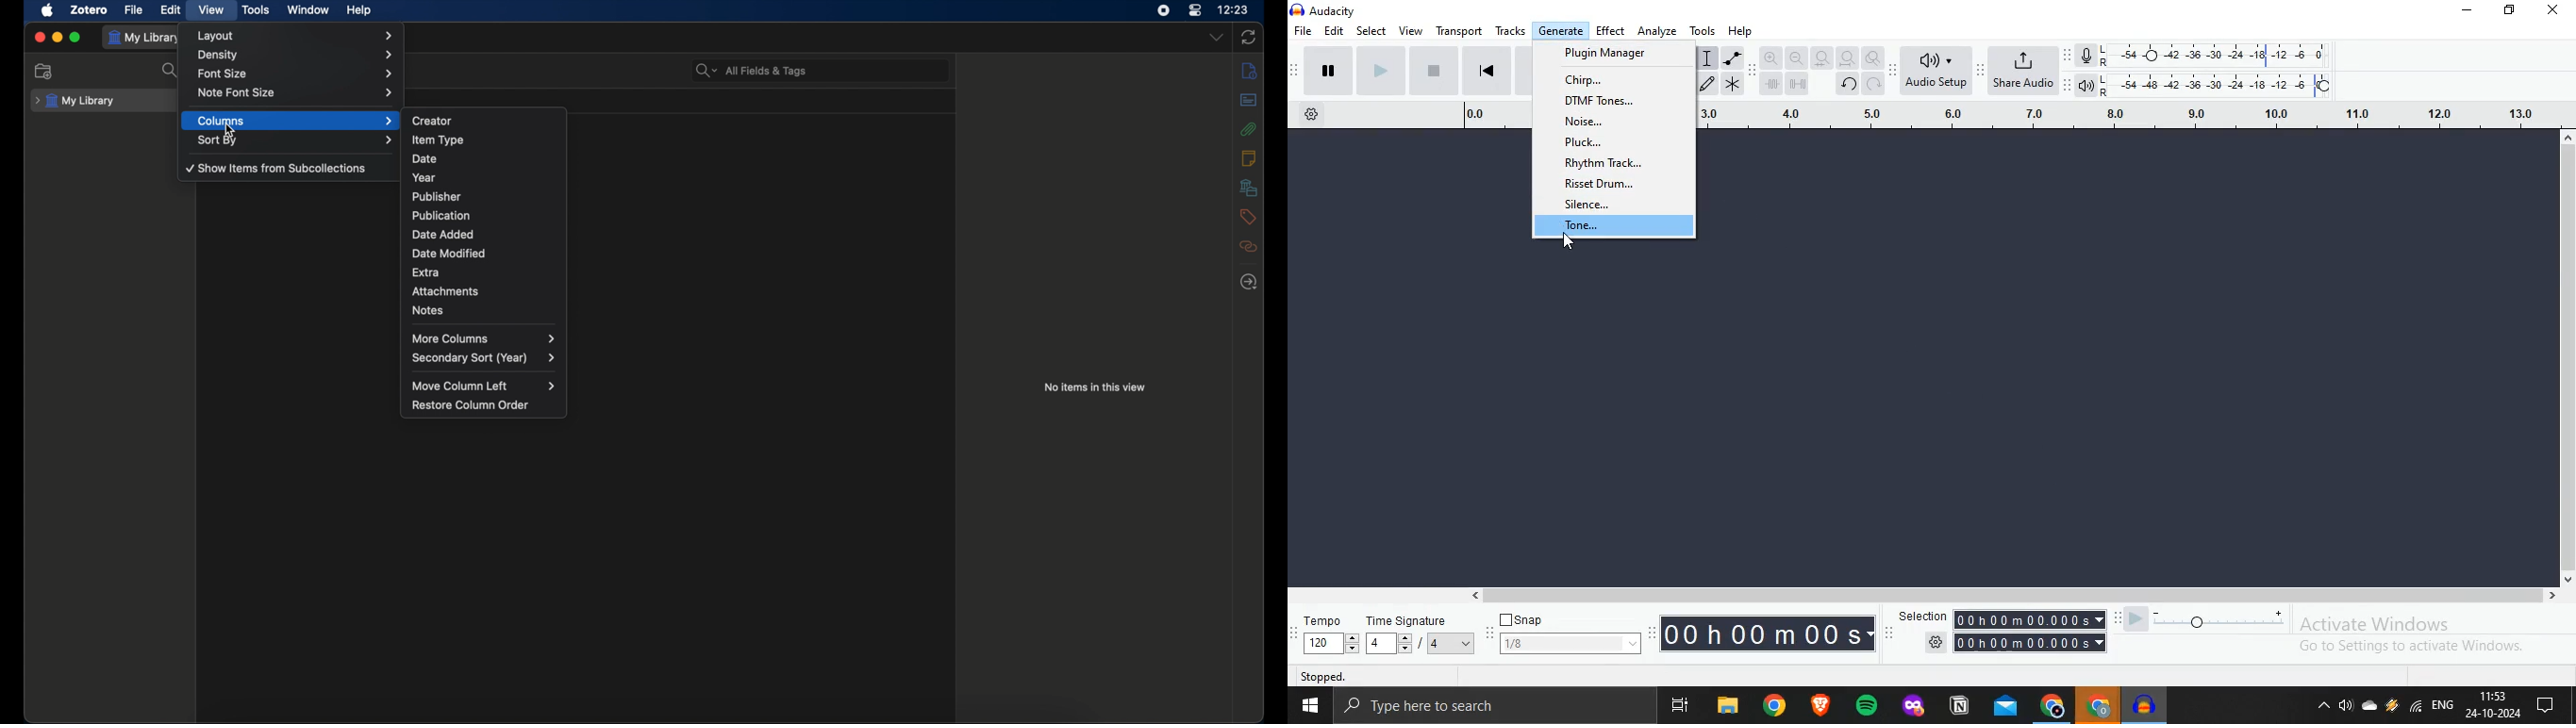 This screenshot has width=2576, height=728. What do you see at coordinates (294, 141) in the screenshot?
I see `sort by` at bounding box center [294, 141].